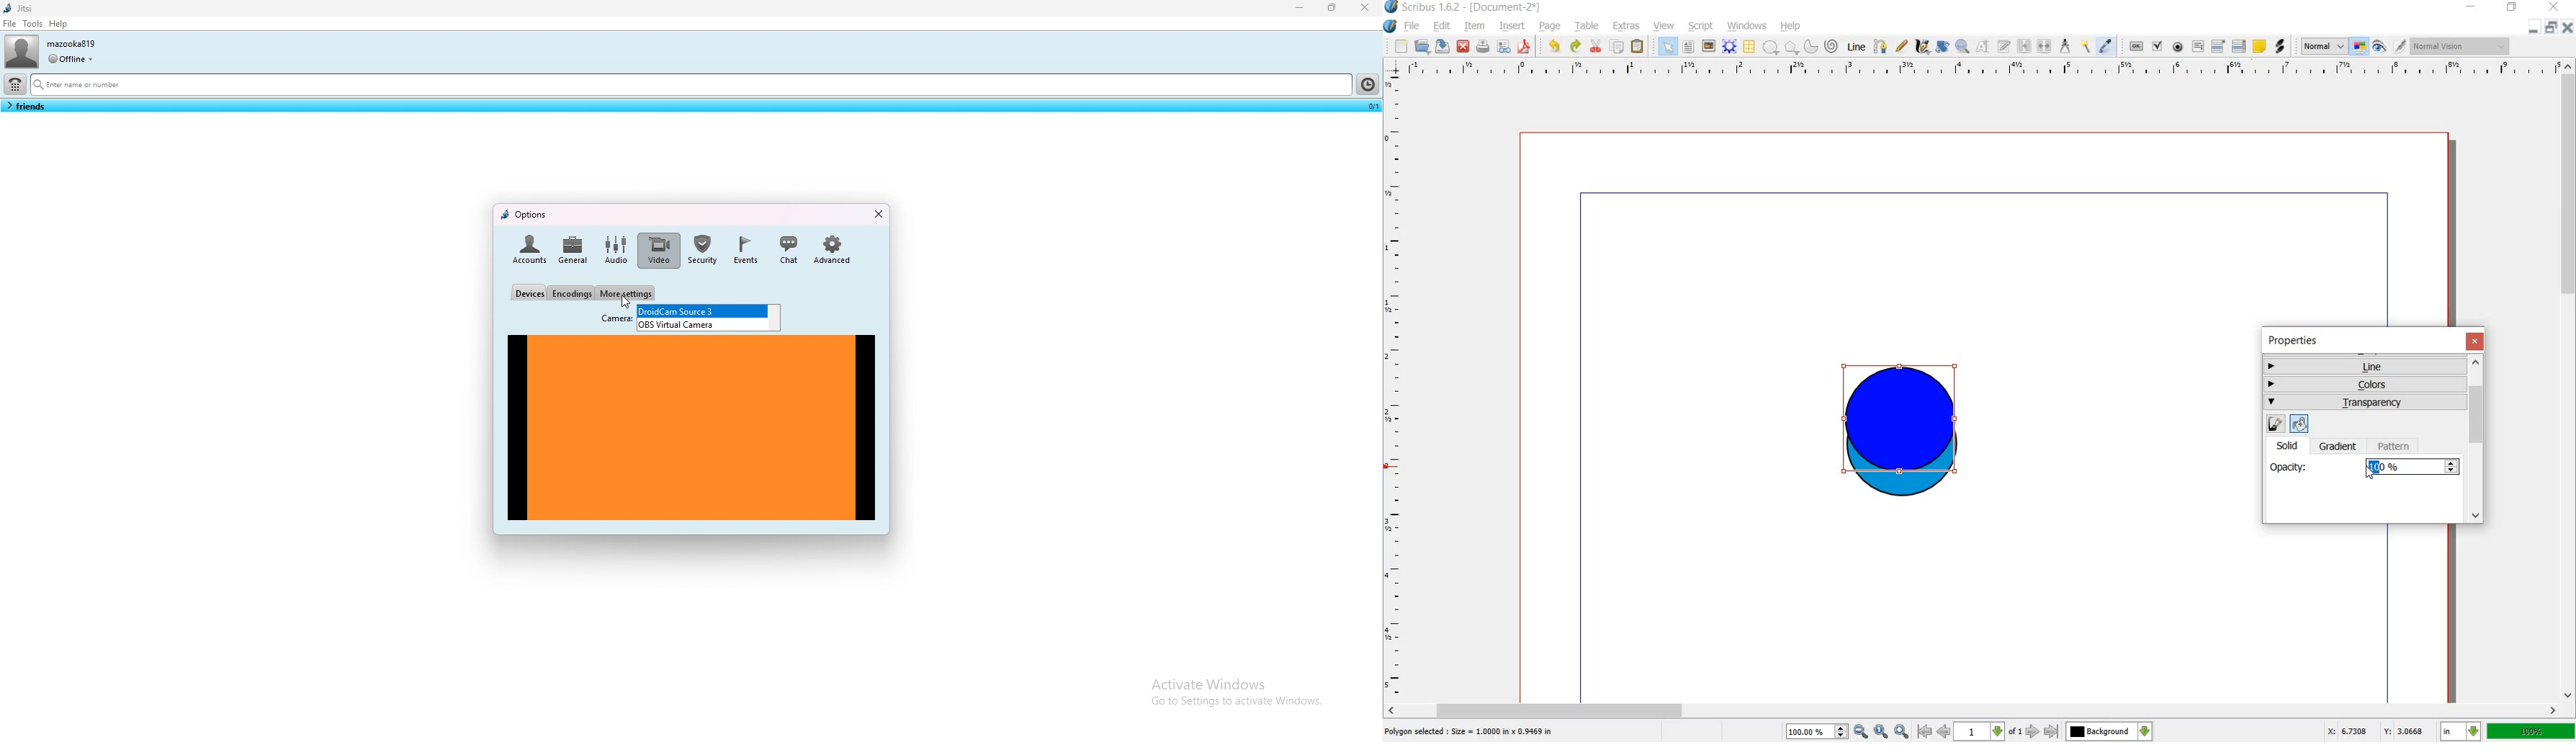 The image size is (2576, 756). What do you see at coordinates (1729, 45) in the screenshot?
I see `render frame` at bounding box center [1729, 45].